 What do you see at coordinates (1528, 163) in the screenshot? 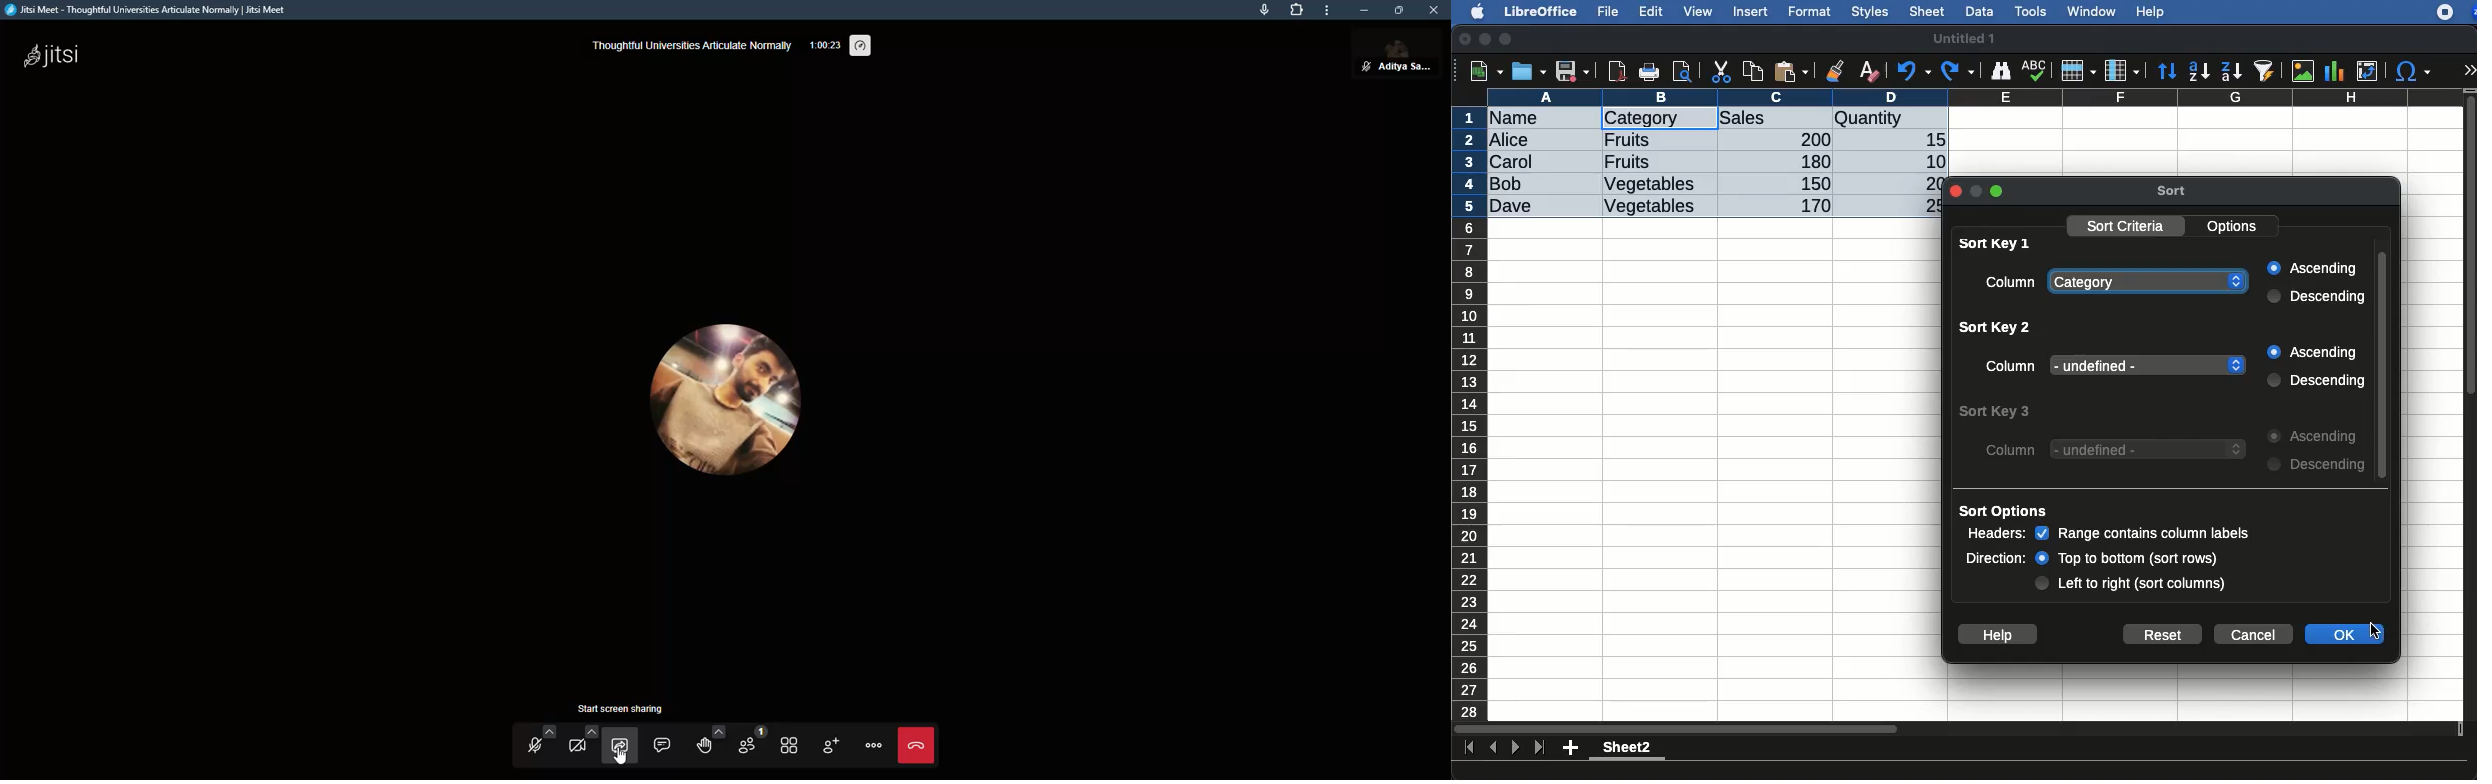
I see `Carol` at bounding box center [1528, 163].